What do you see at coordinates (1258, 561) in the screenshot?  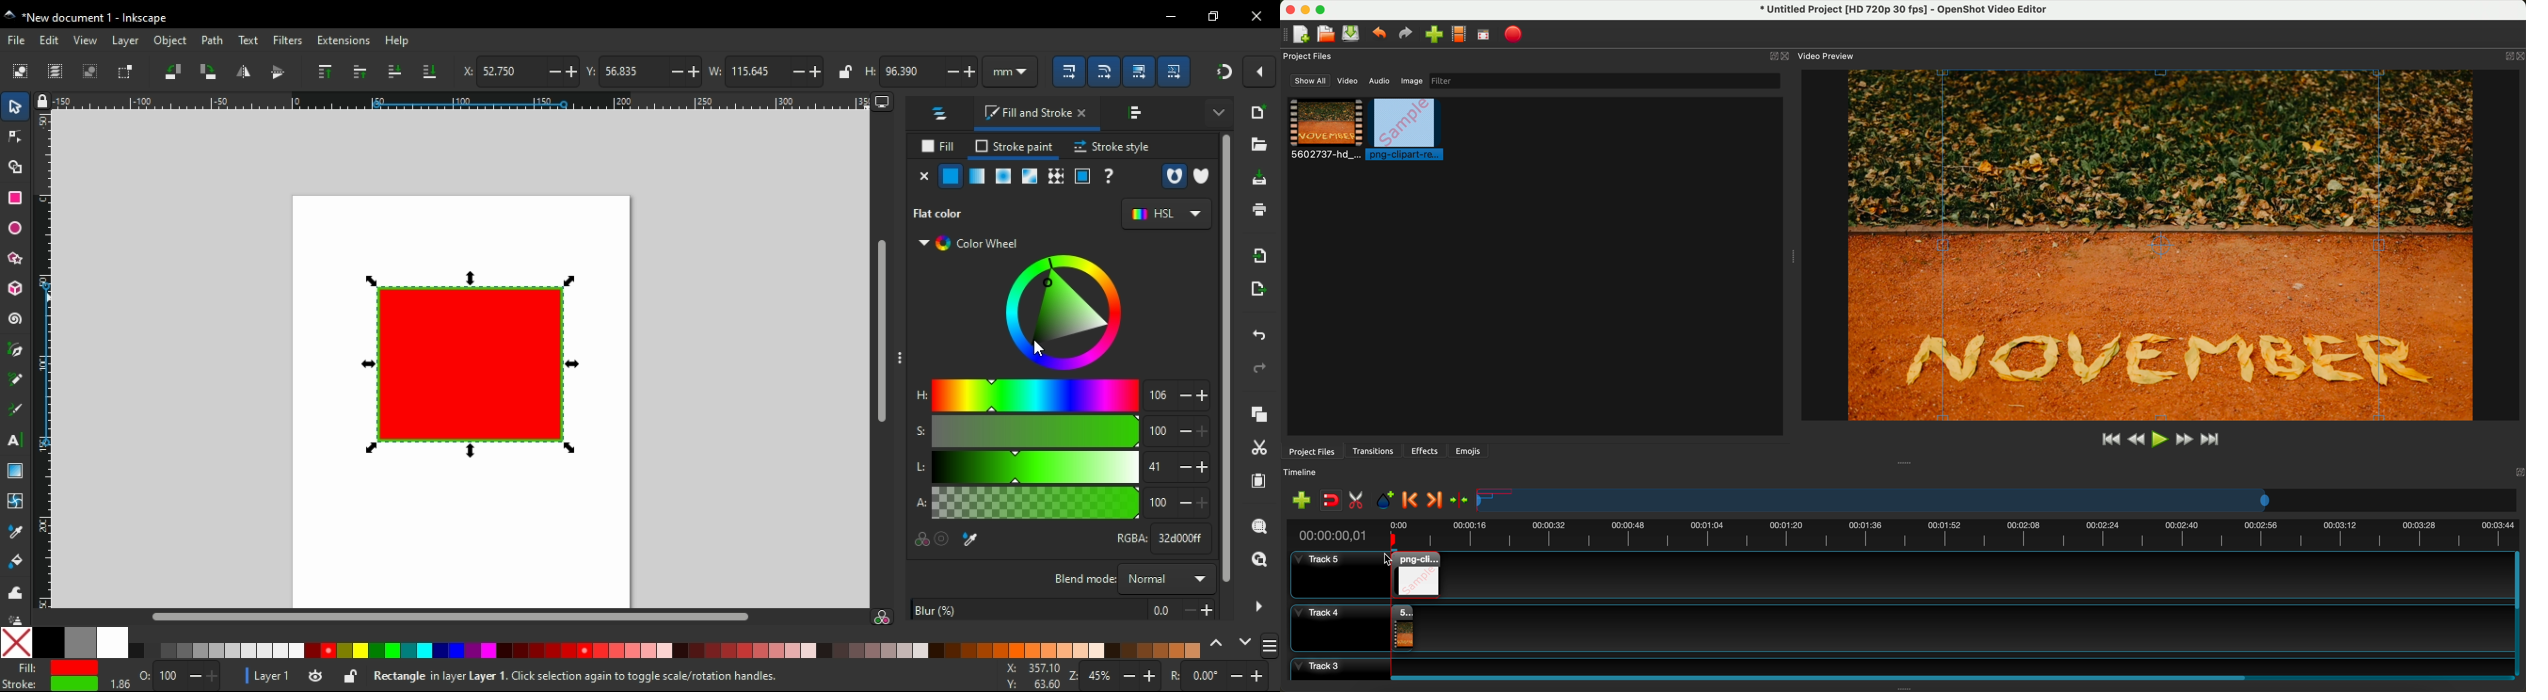 I see `zoom drawing` at bounding box center [1258, 561].